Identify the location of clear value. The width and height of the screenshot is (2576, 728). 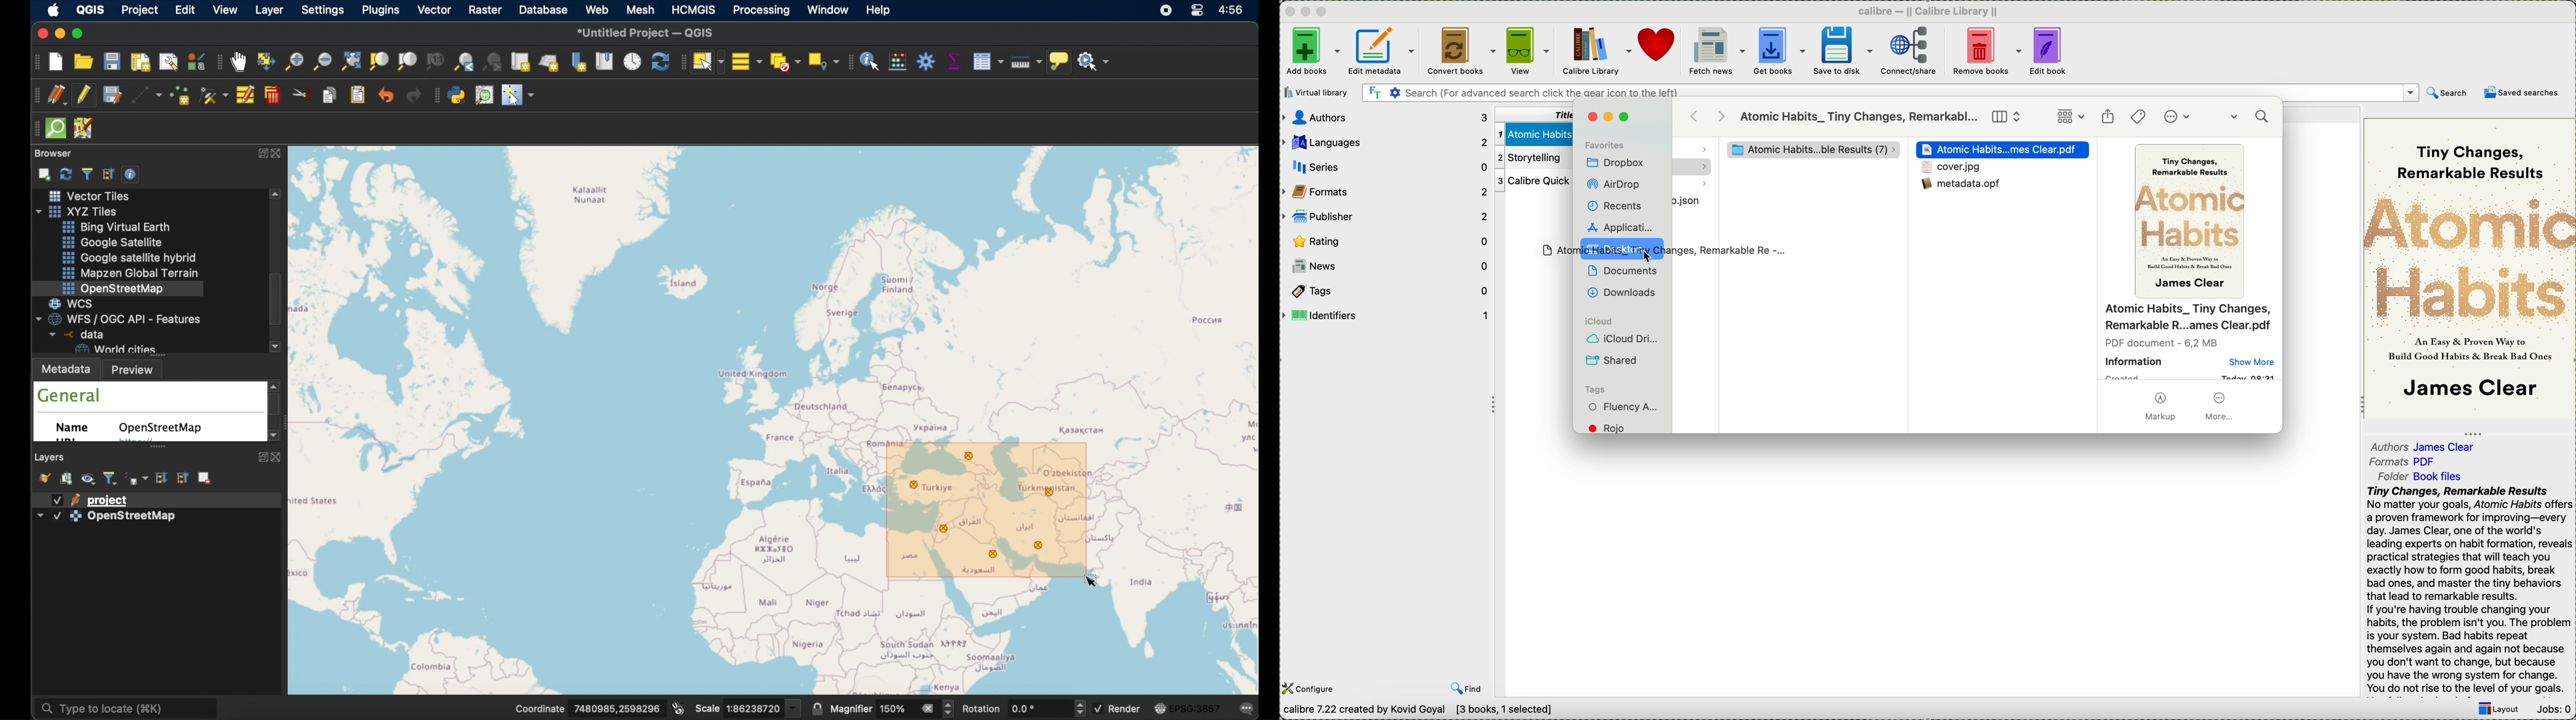
(927, 707).